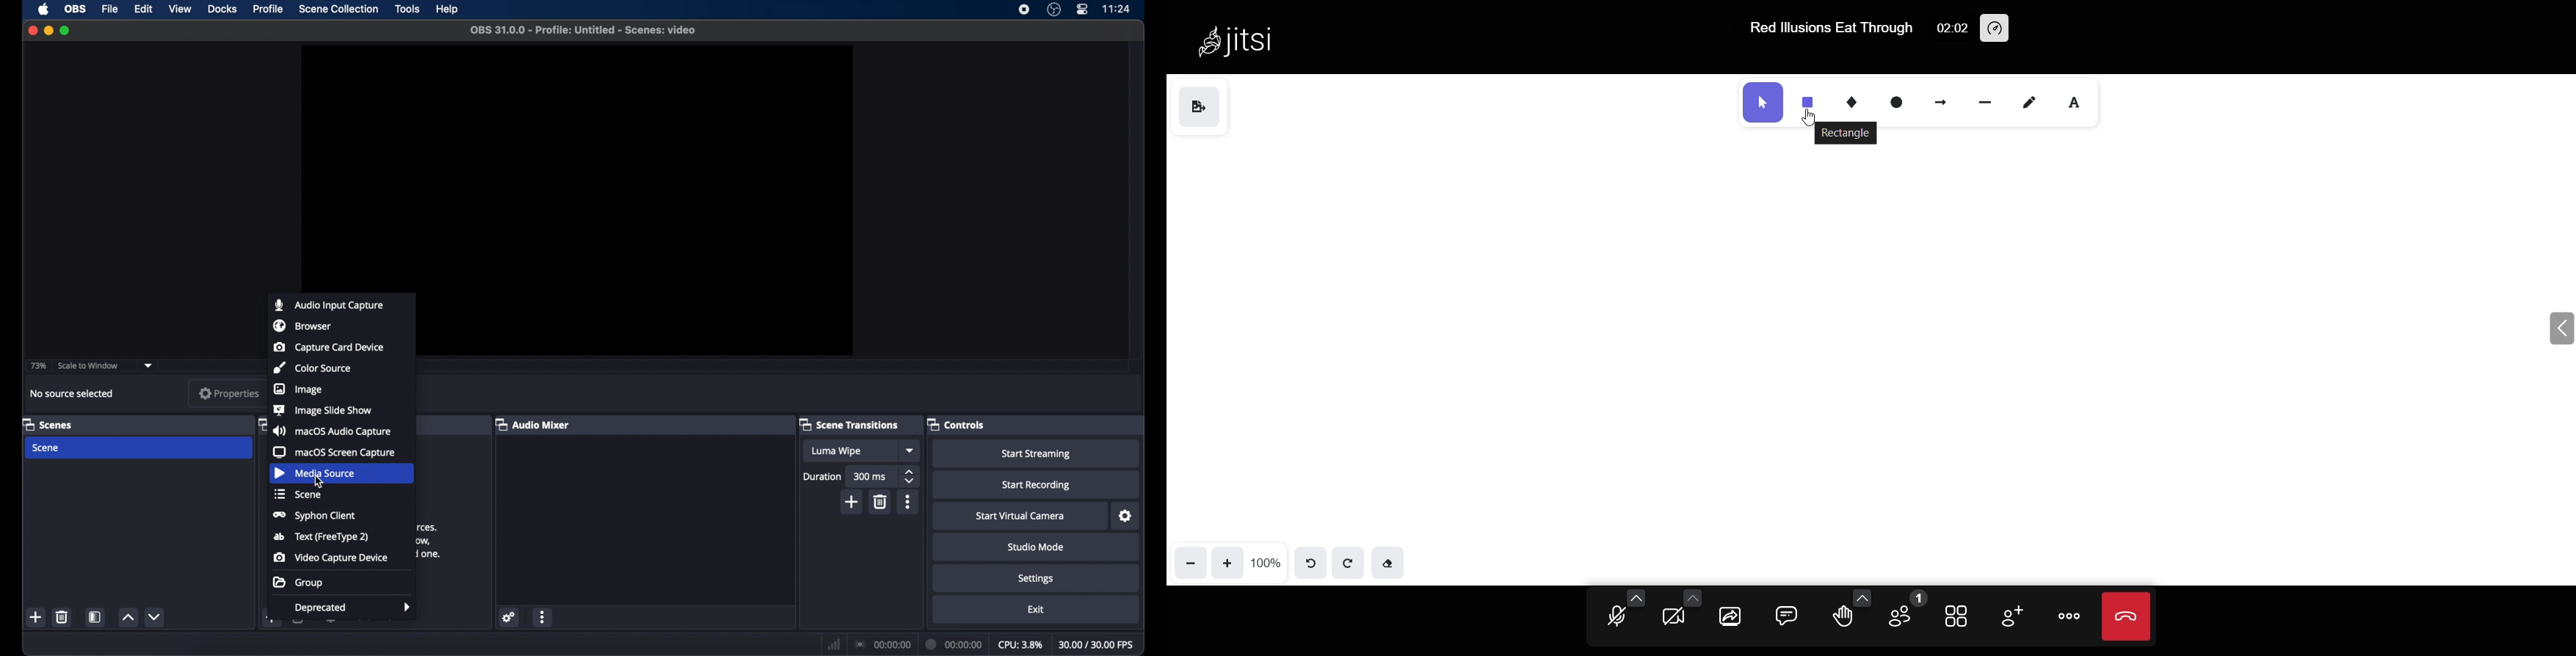  I want to click on network, so click(834, 644).